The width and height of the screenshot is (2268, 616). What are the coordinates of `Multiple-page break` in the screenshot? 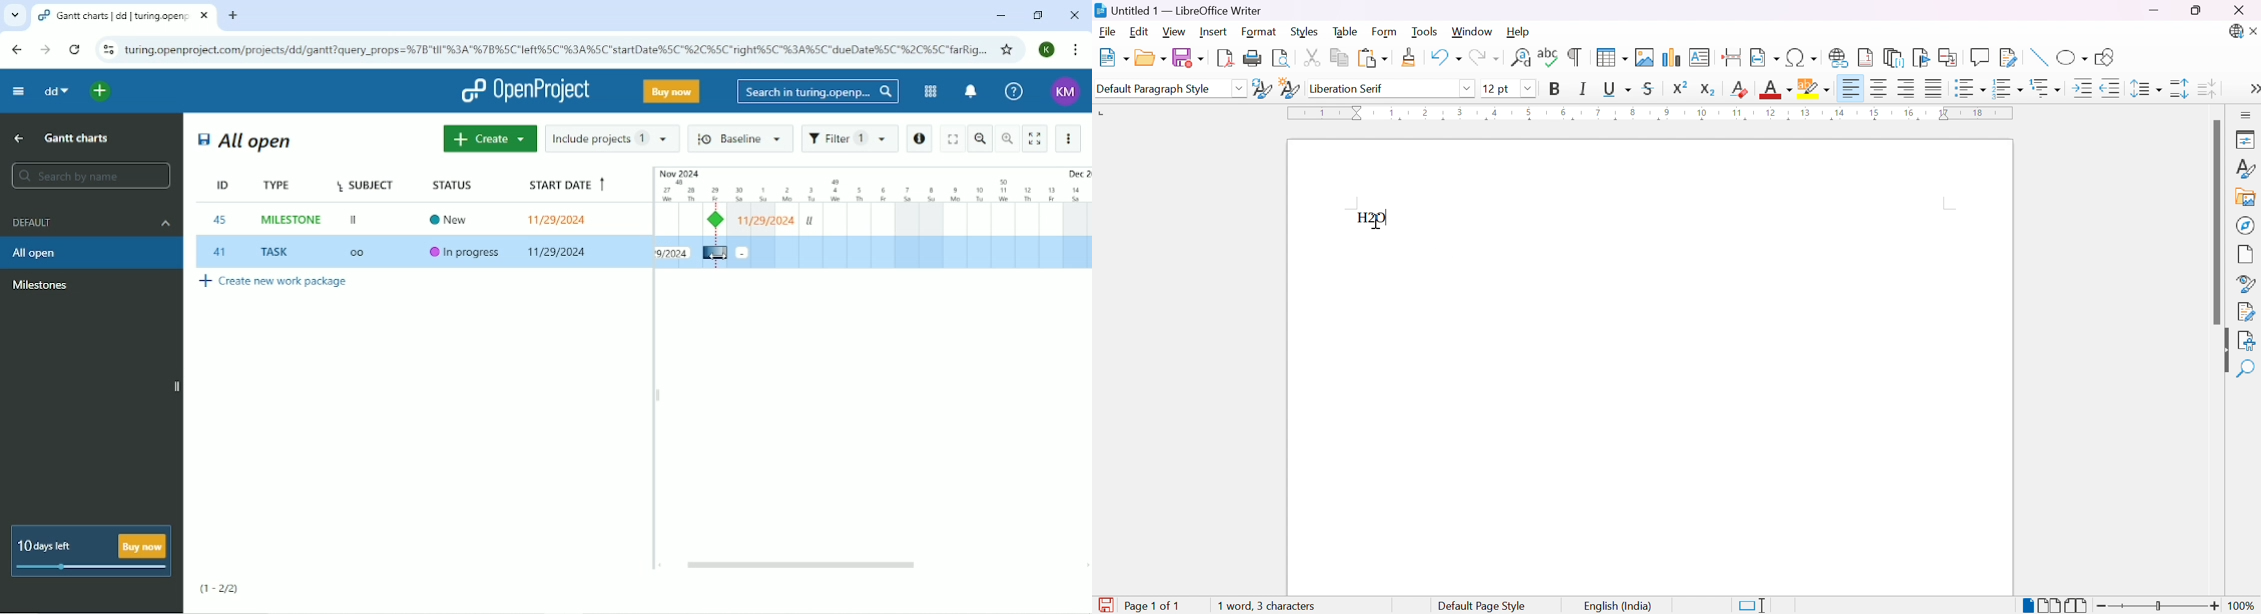 It's located at (2049, 607).